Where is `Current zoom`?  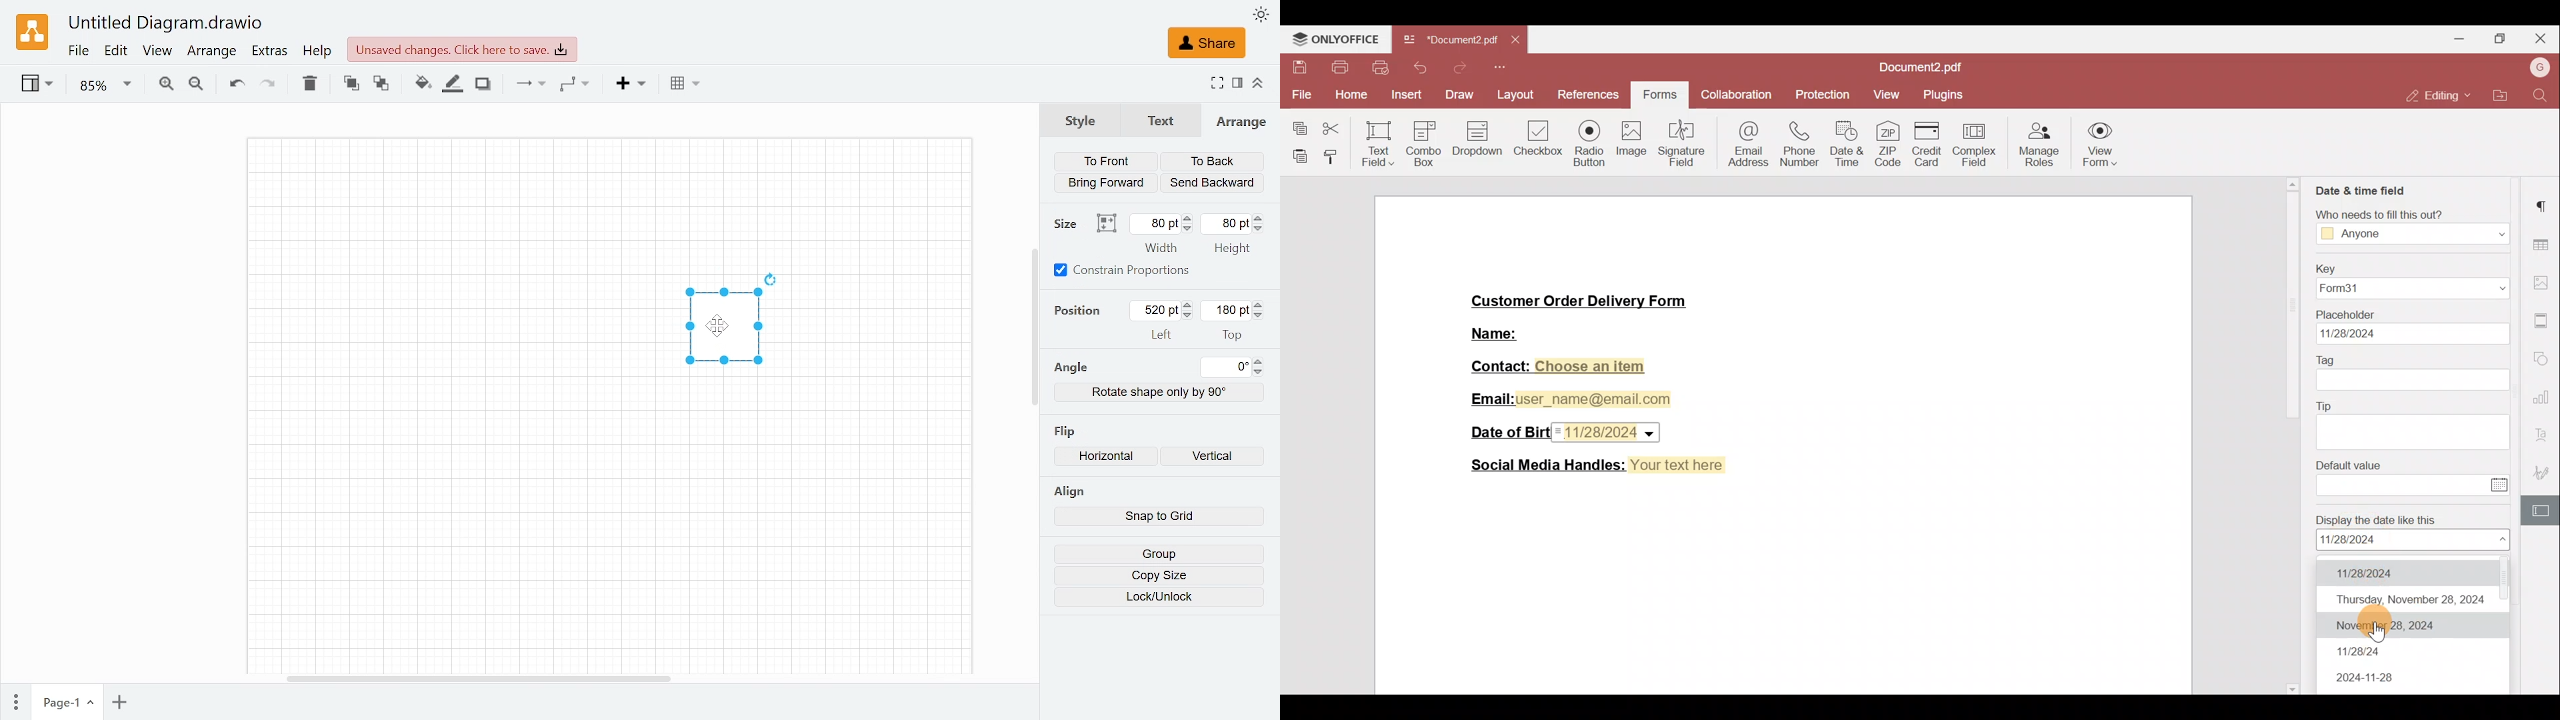
Current zoom is located at coordinates (106, 85).